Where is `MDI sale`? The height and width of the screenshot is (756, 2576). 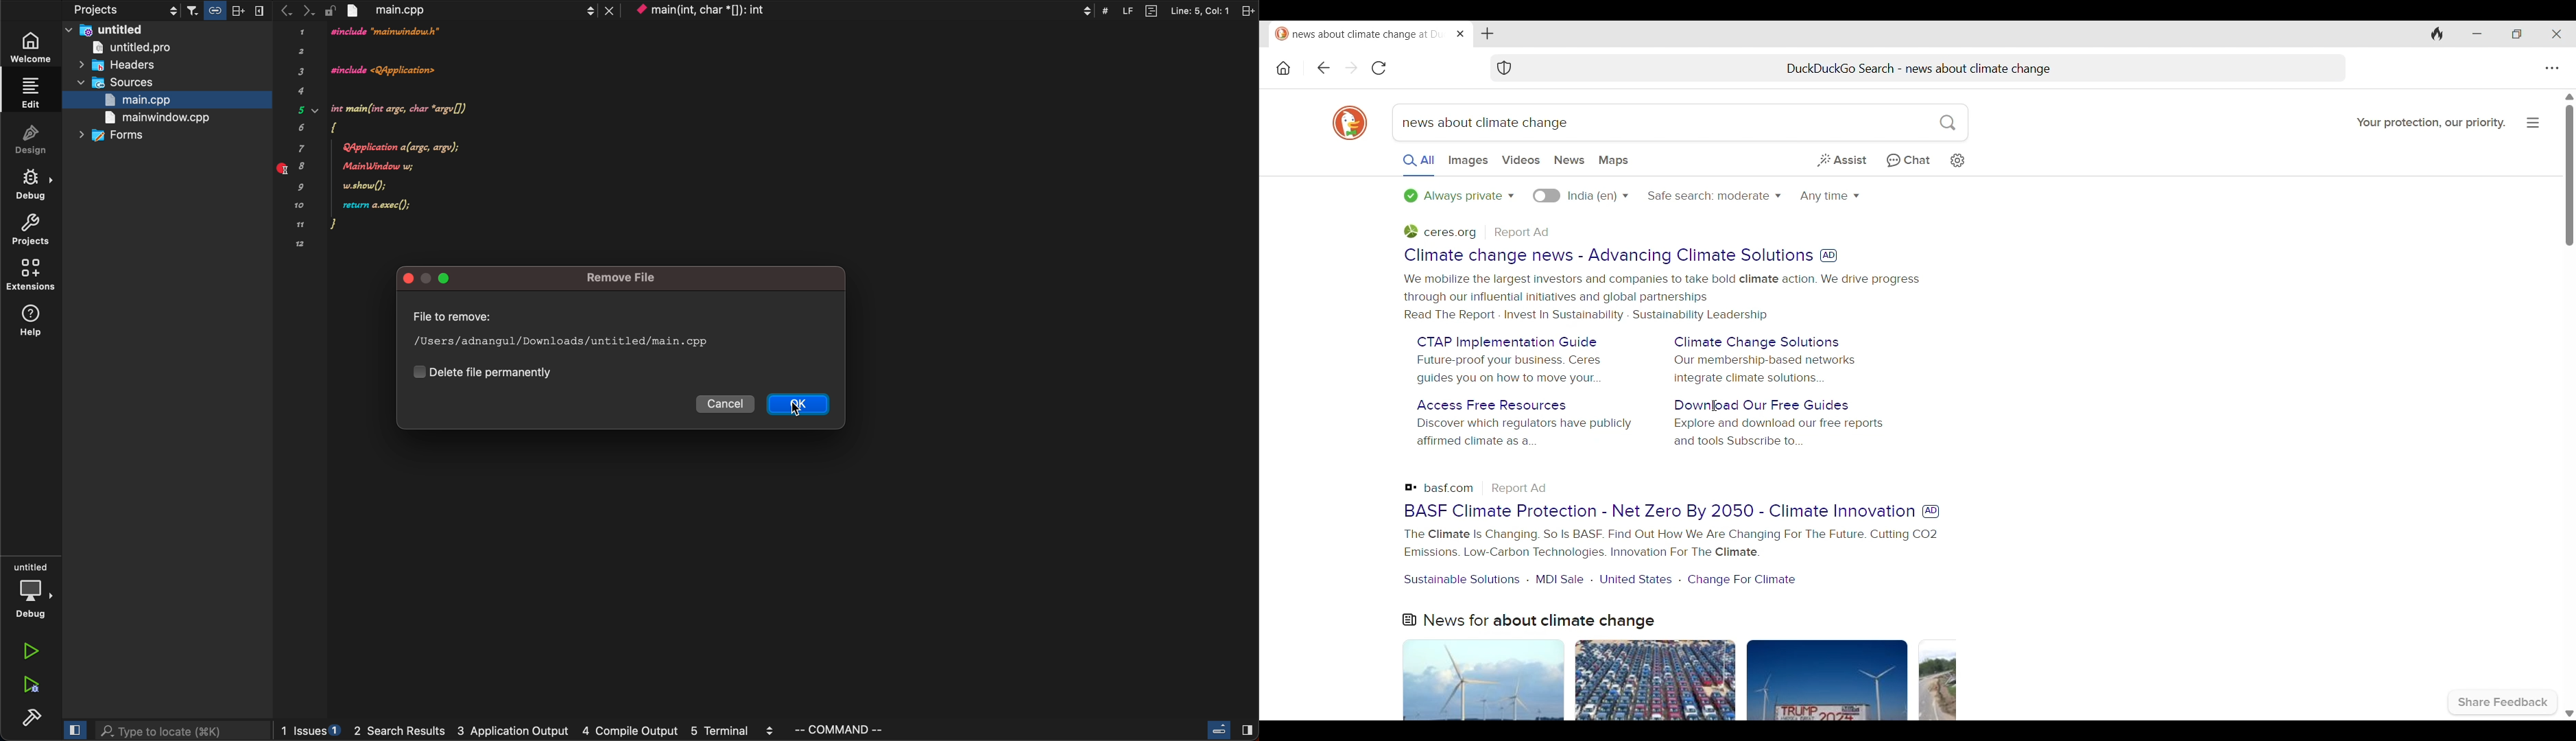 MDI sale is located at coordinates (1560, 578).